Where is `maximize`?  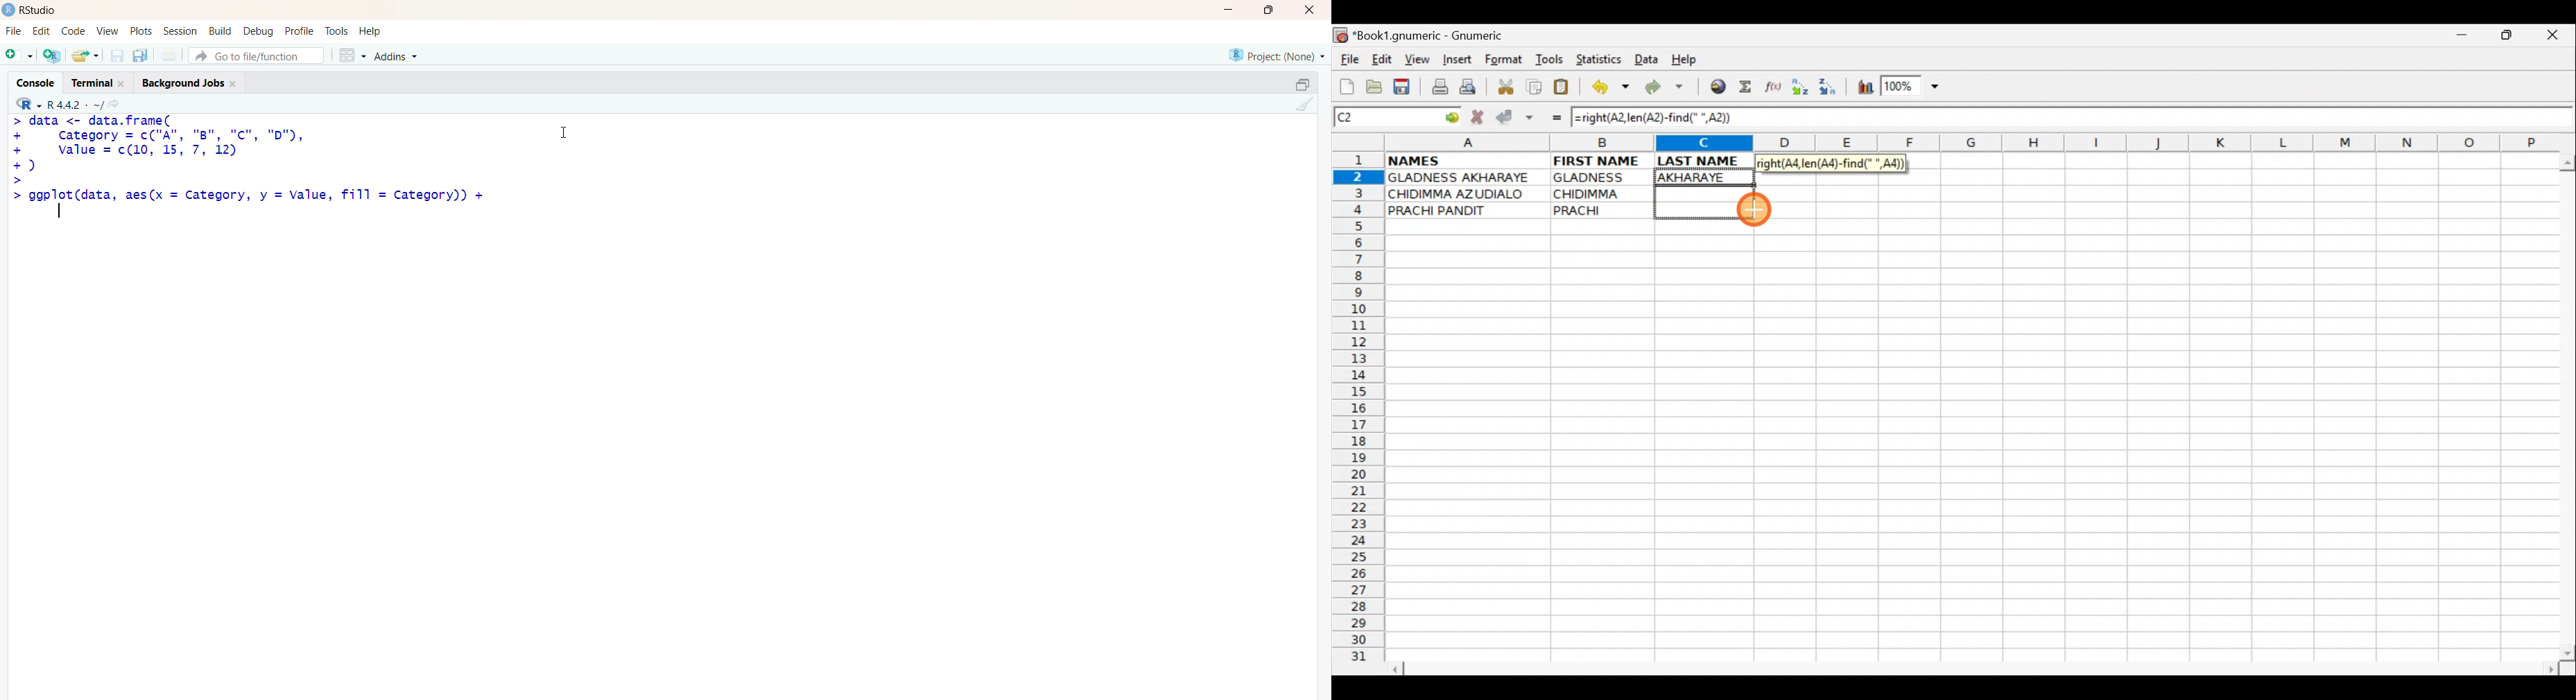
maximize is located at coordinates (1273, 10).